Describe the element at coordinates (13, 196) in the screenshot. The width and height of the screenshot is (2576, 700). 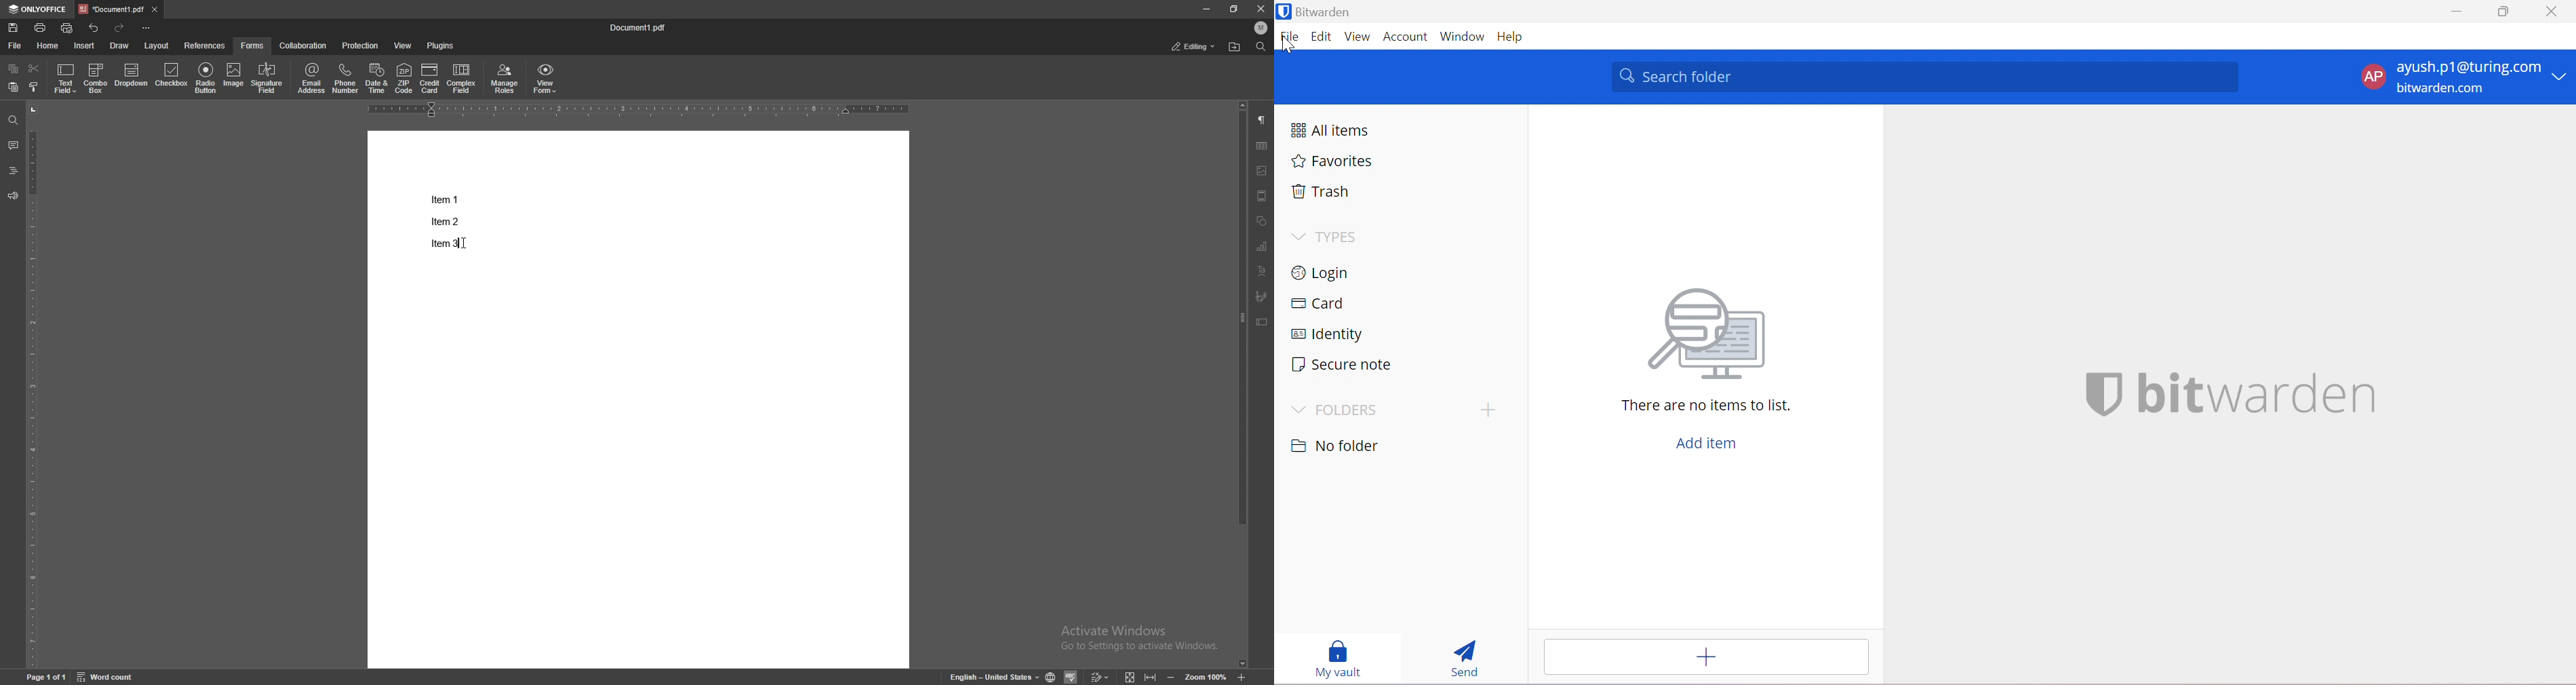
I see `feedback` at that location.